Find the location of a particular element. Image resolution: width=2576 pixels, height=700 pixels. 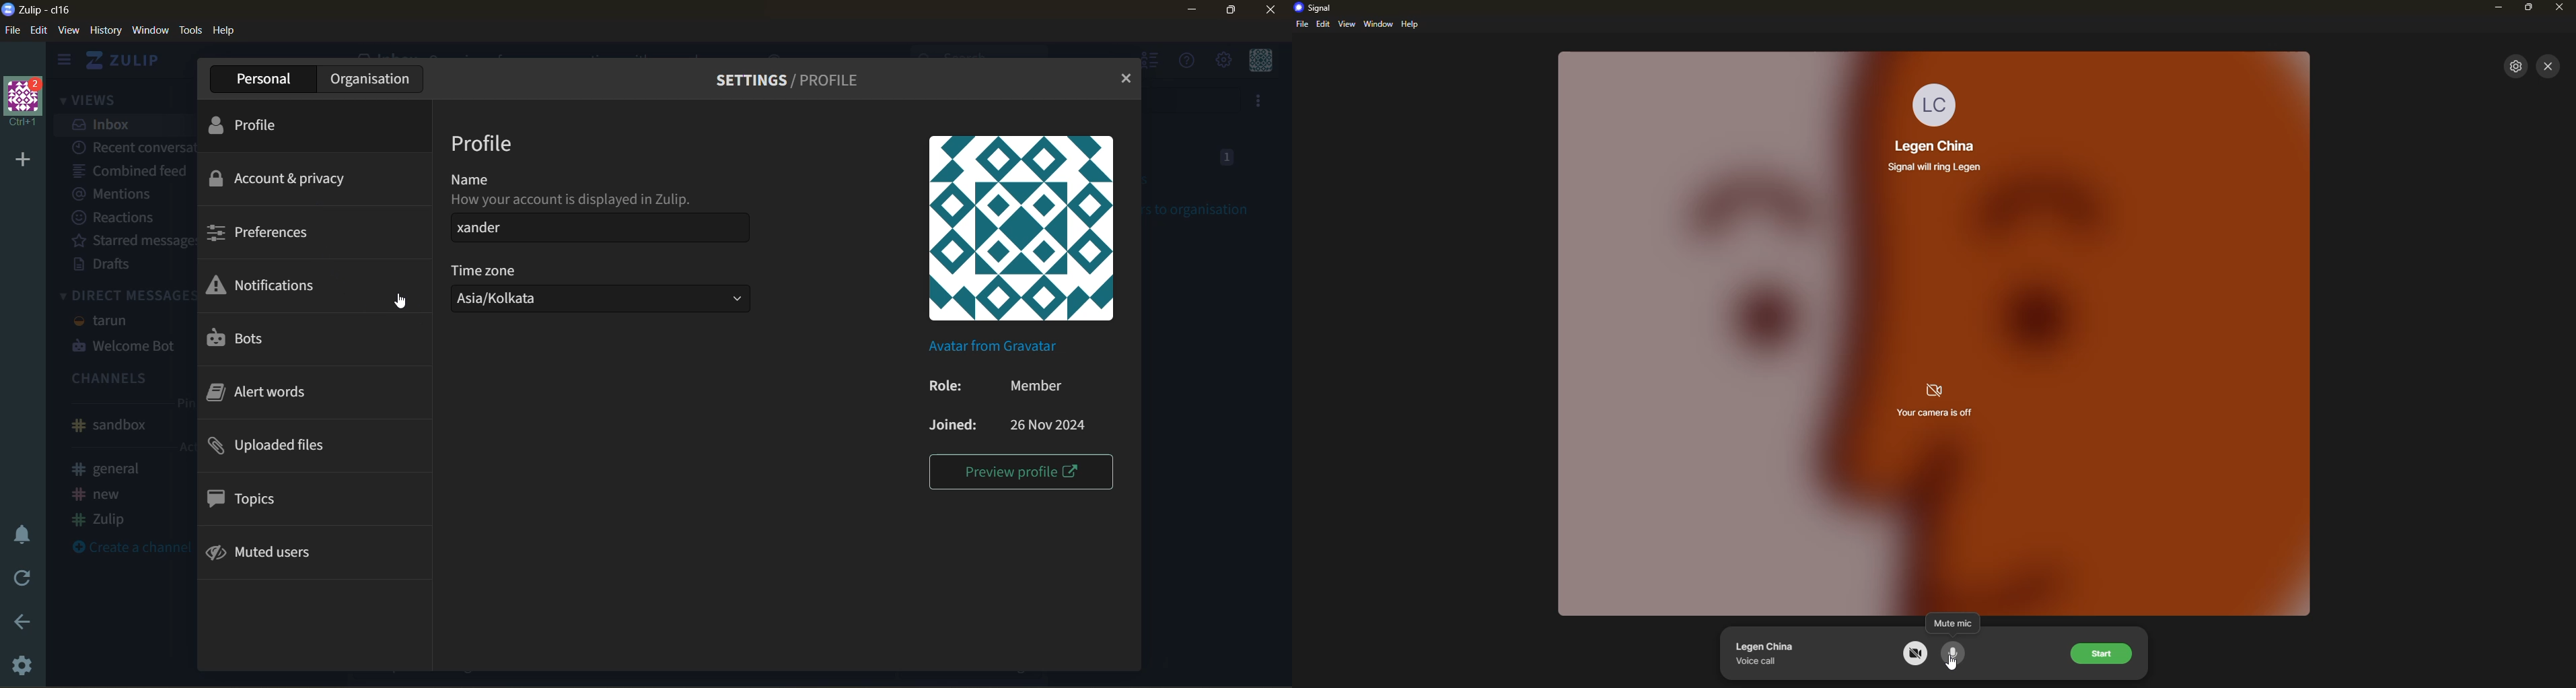

notifications is located at coordinates (266, 287).